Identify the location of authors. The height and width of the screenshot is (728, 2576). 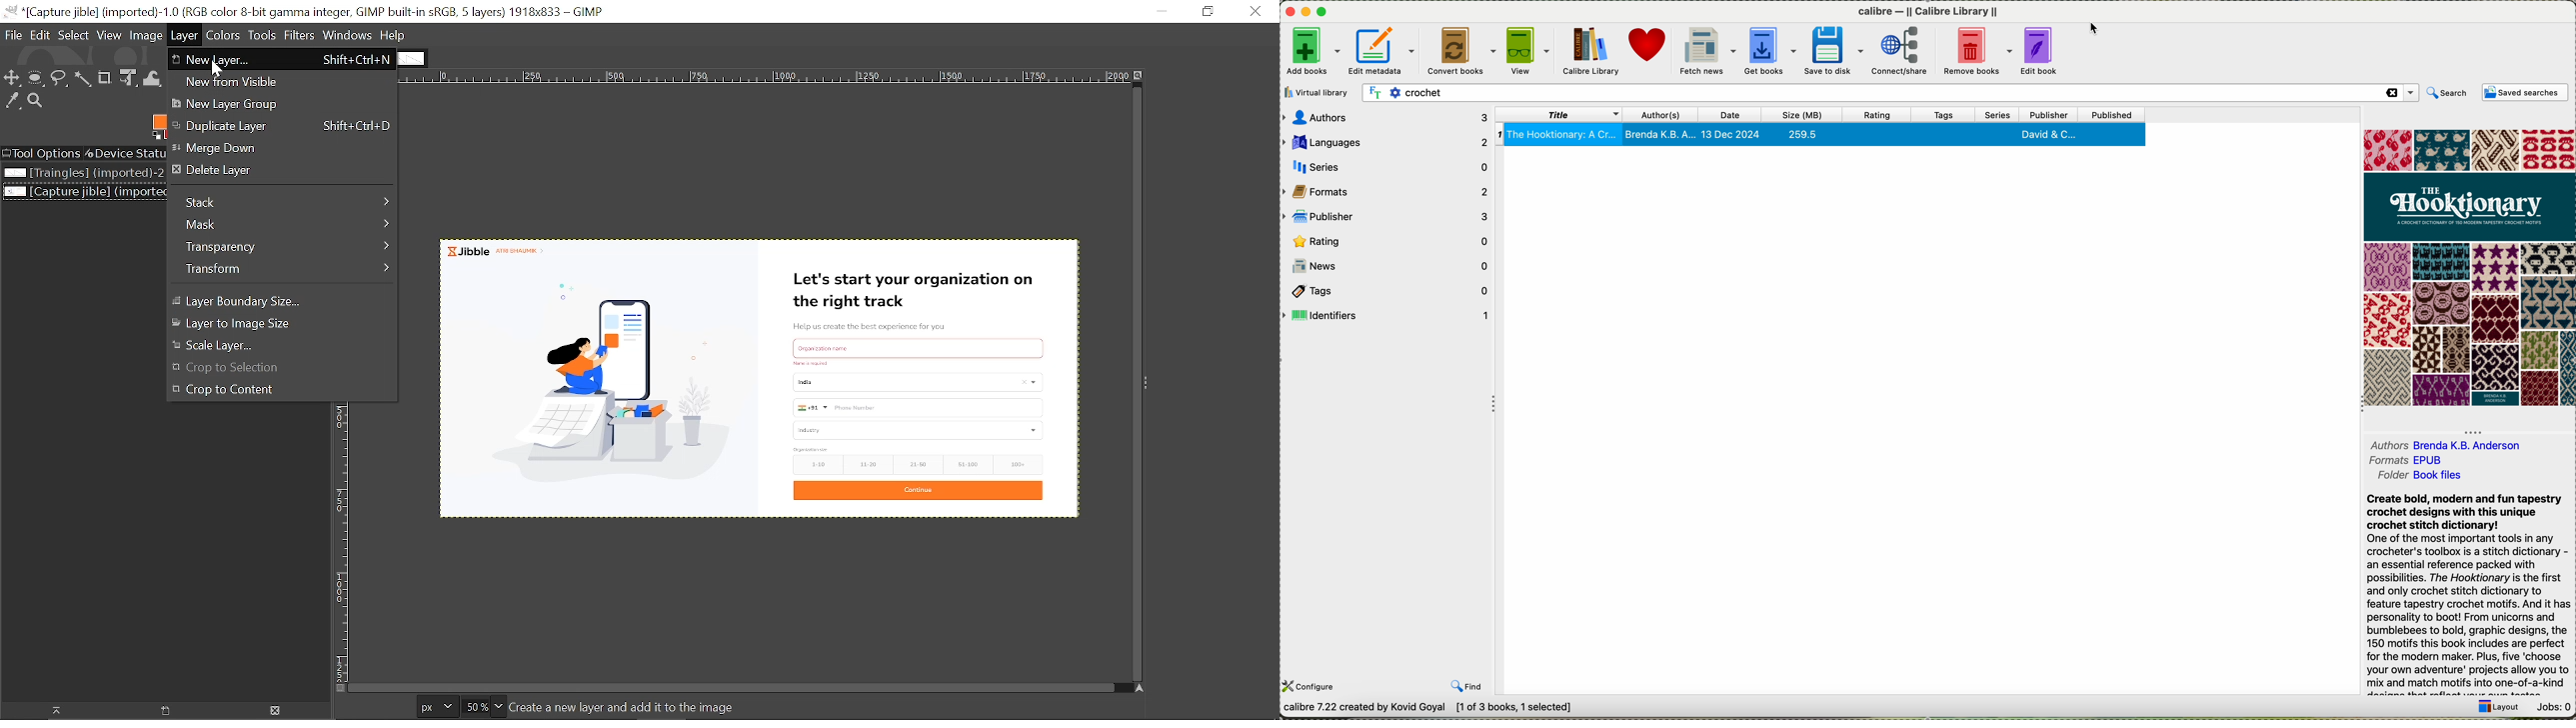
(1665, 113).